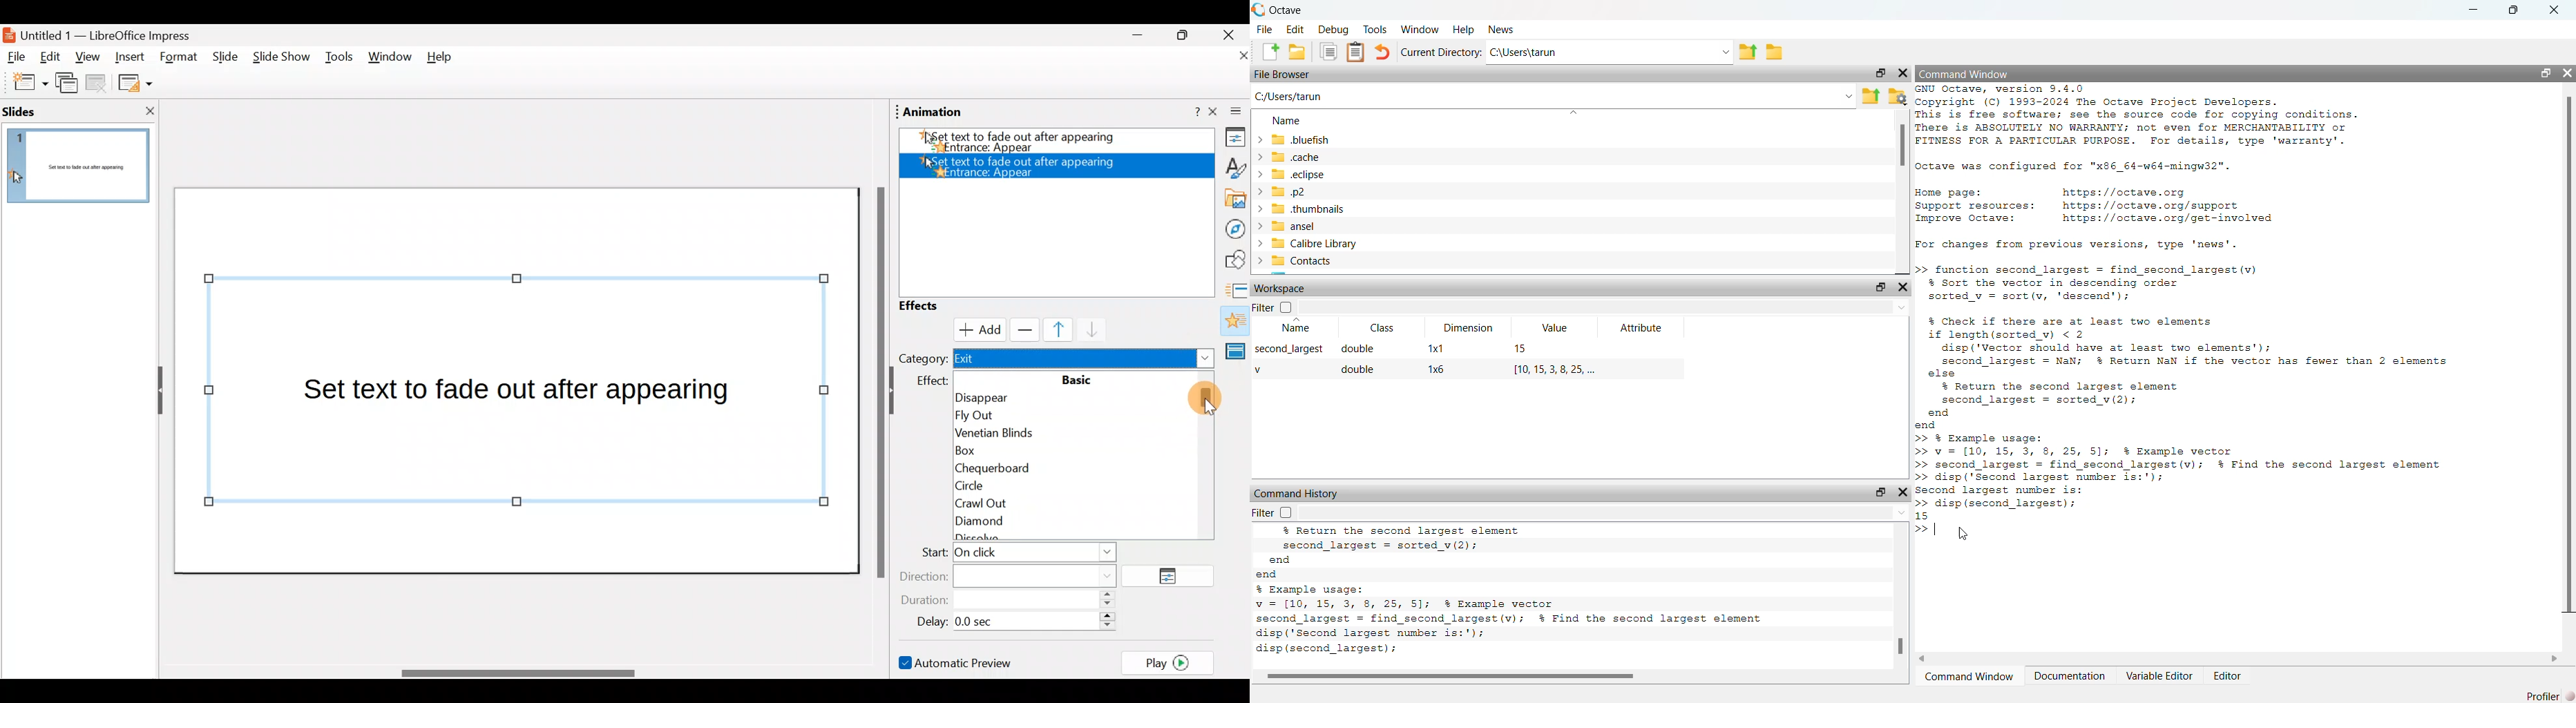 This screenshot has width=2576, height=728. I want to click on contacts, so click(1315, 263).